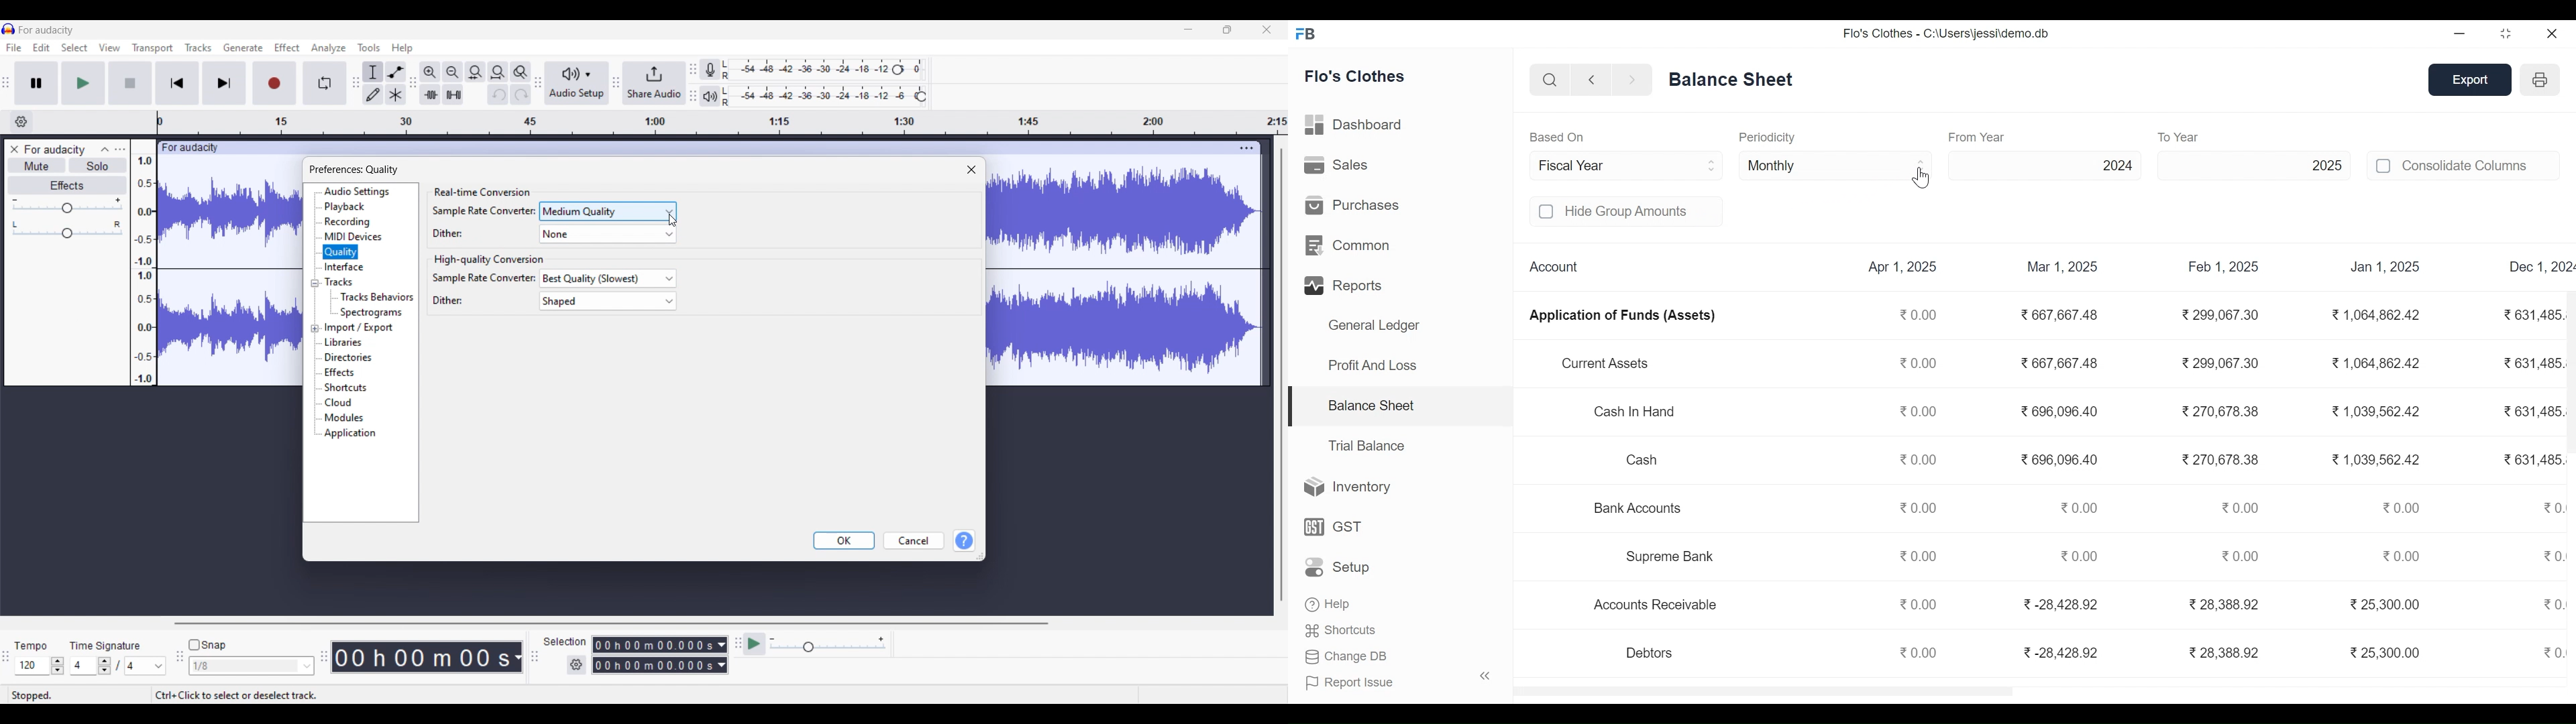 This screenshot has height=728, width=2576. I want to click on General Ledger, so click(1374, 327).